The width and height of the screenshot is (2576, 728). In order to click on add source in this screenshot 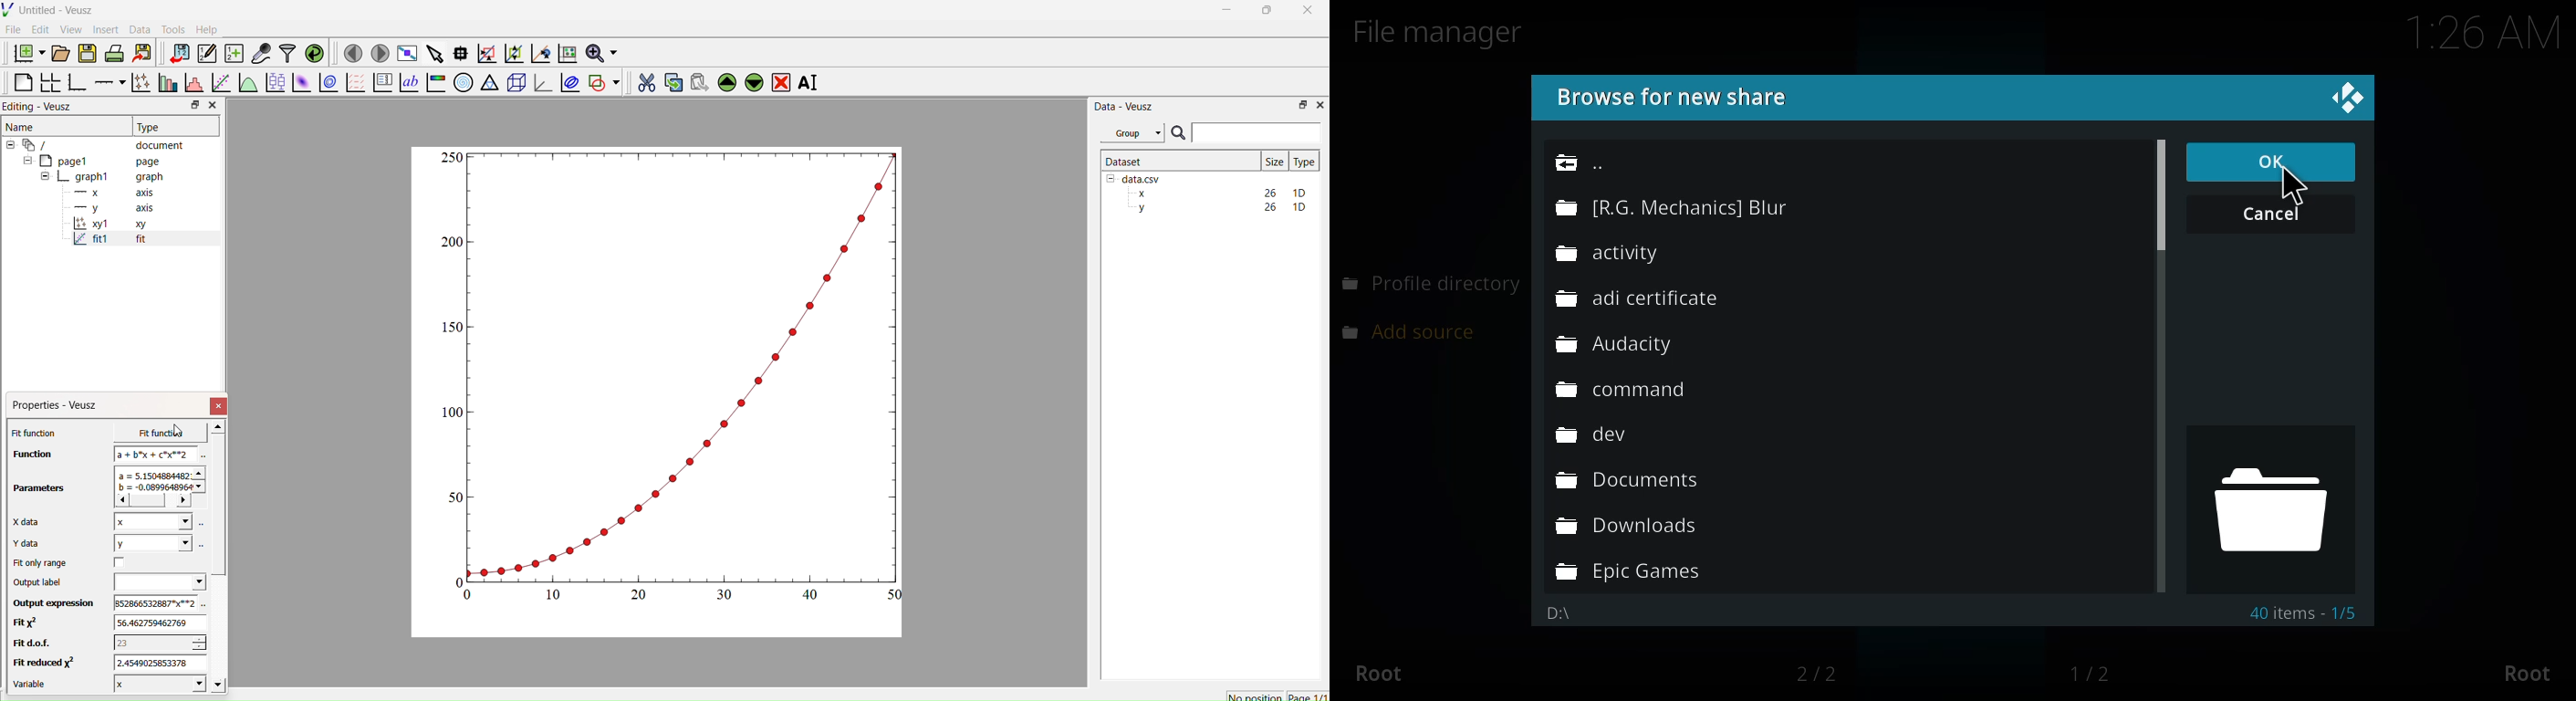, I will do `click(1418, 330)`.